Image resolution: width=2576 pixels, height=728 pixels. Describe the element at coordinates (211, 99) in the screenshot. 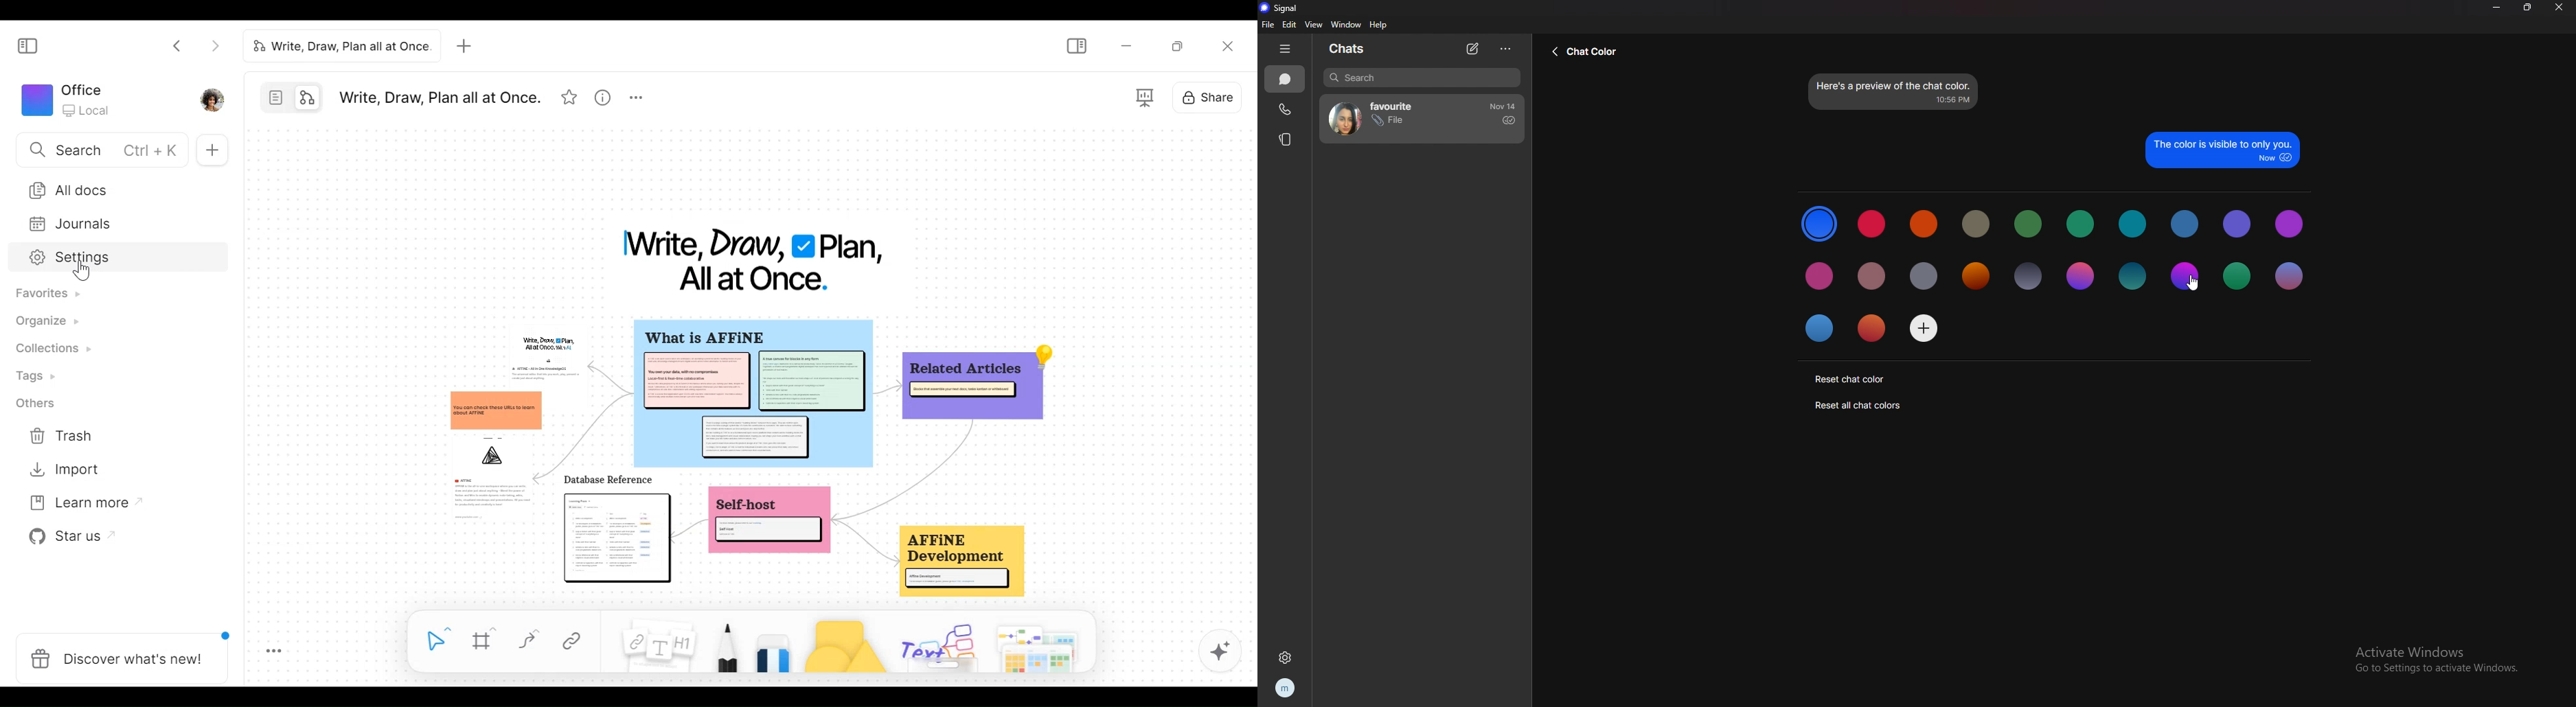

I see `Profile picture` at that location.